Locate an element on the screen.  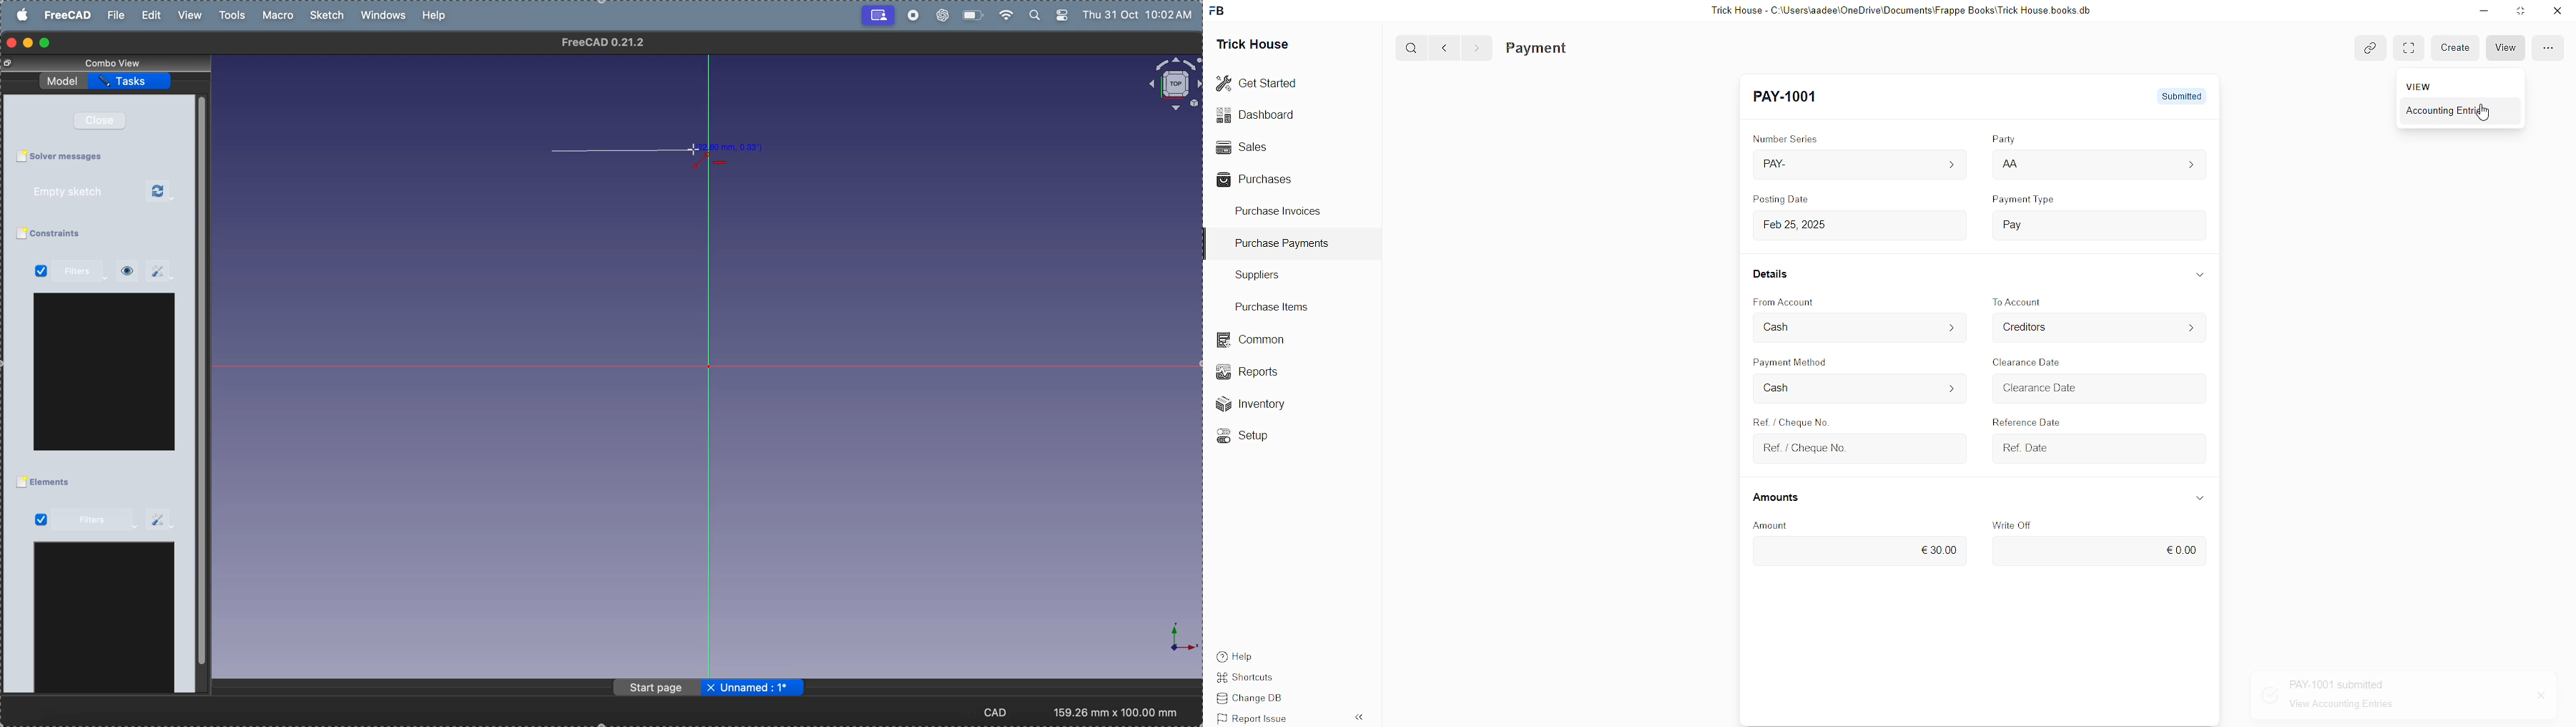
cursor is located at coordinates (2485, 115).